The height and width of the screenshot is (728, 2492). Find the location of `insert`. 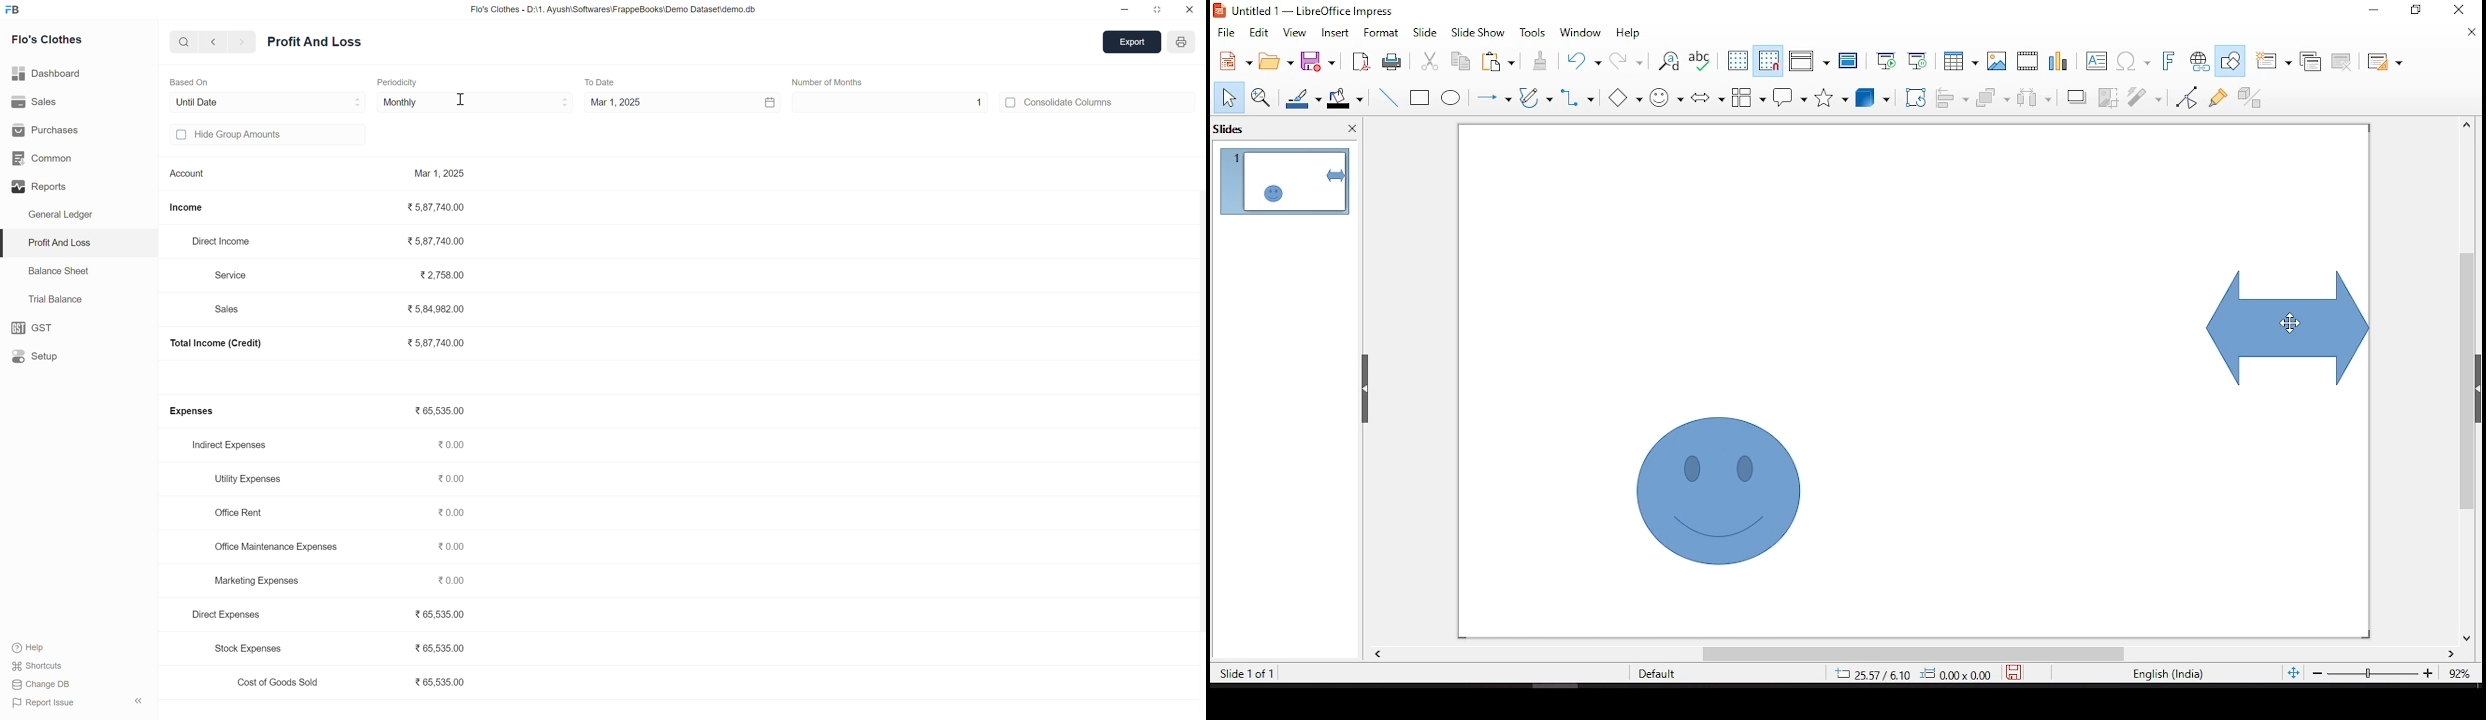

insert is located at coordinates (1337, 33).